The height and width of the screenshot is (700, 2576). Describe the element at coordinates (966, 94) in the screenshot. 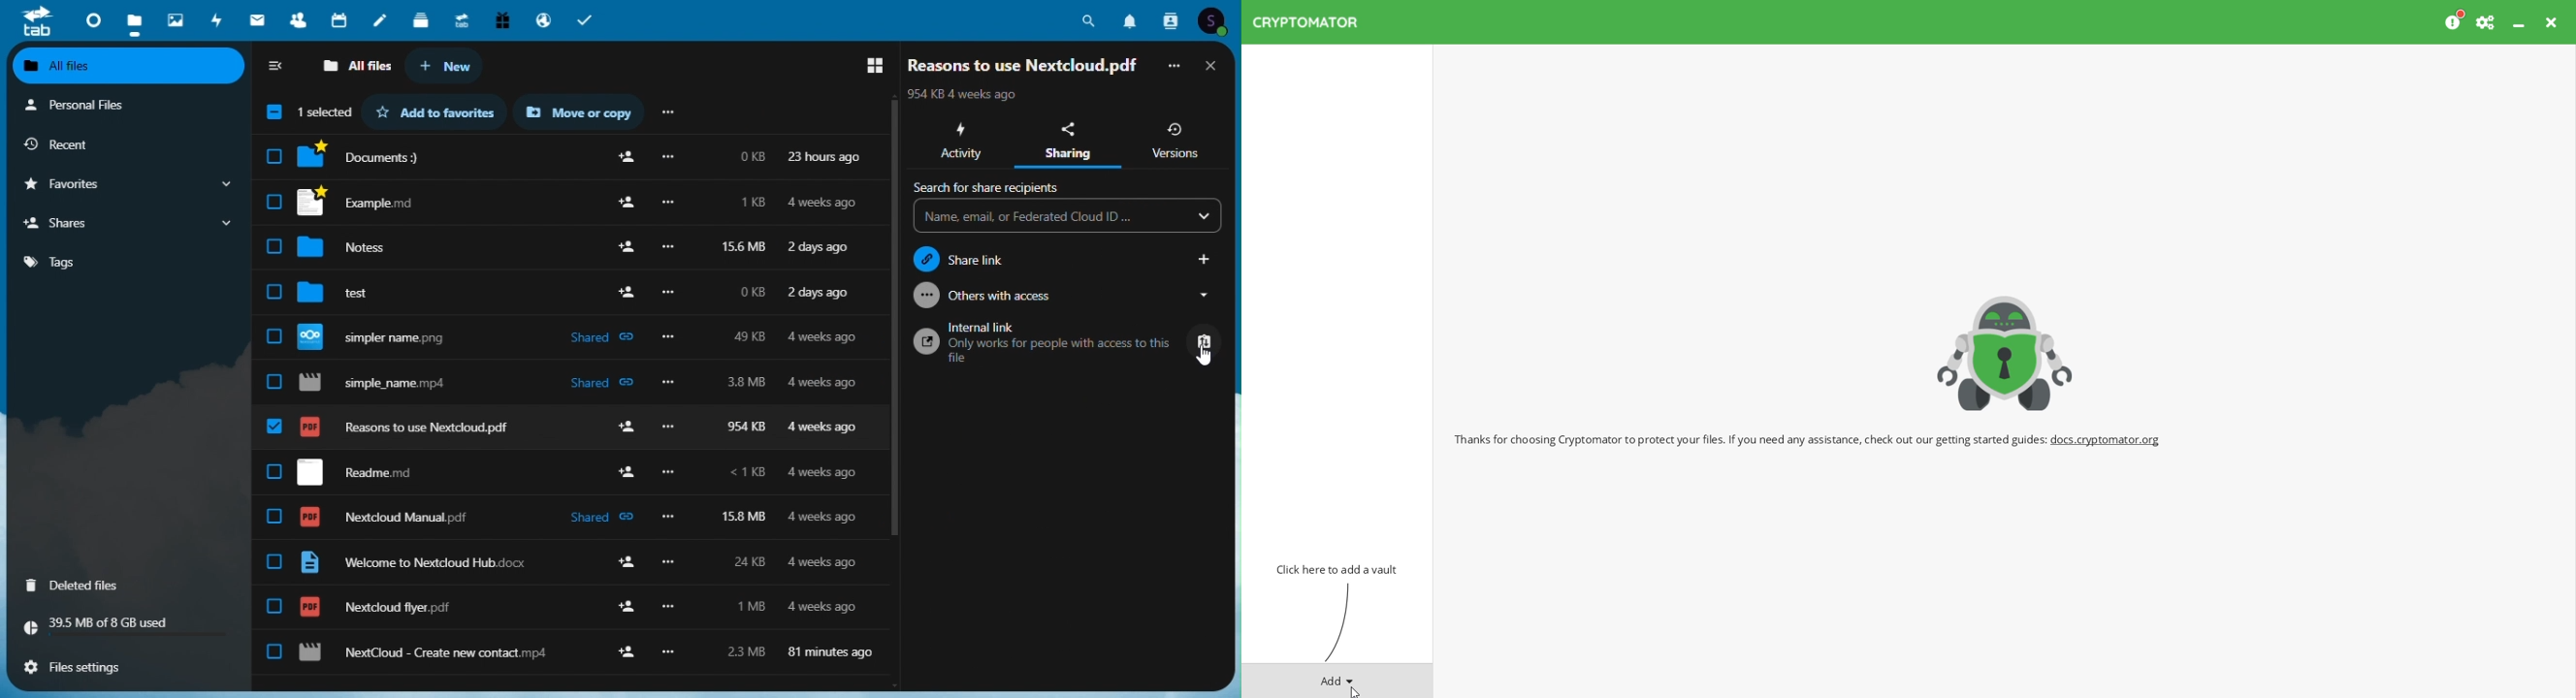

I see `last modified time` at that location.